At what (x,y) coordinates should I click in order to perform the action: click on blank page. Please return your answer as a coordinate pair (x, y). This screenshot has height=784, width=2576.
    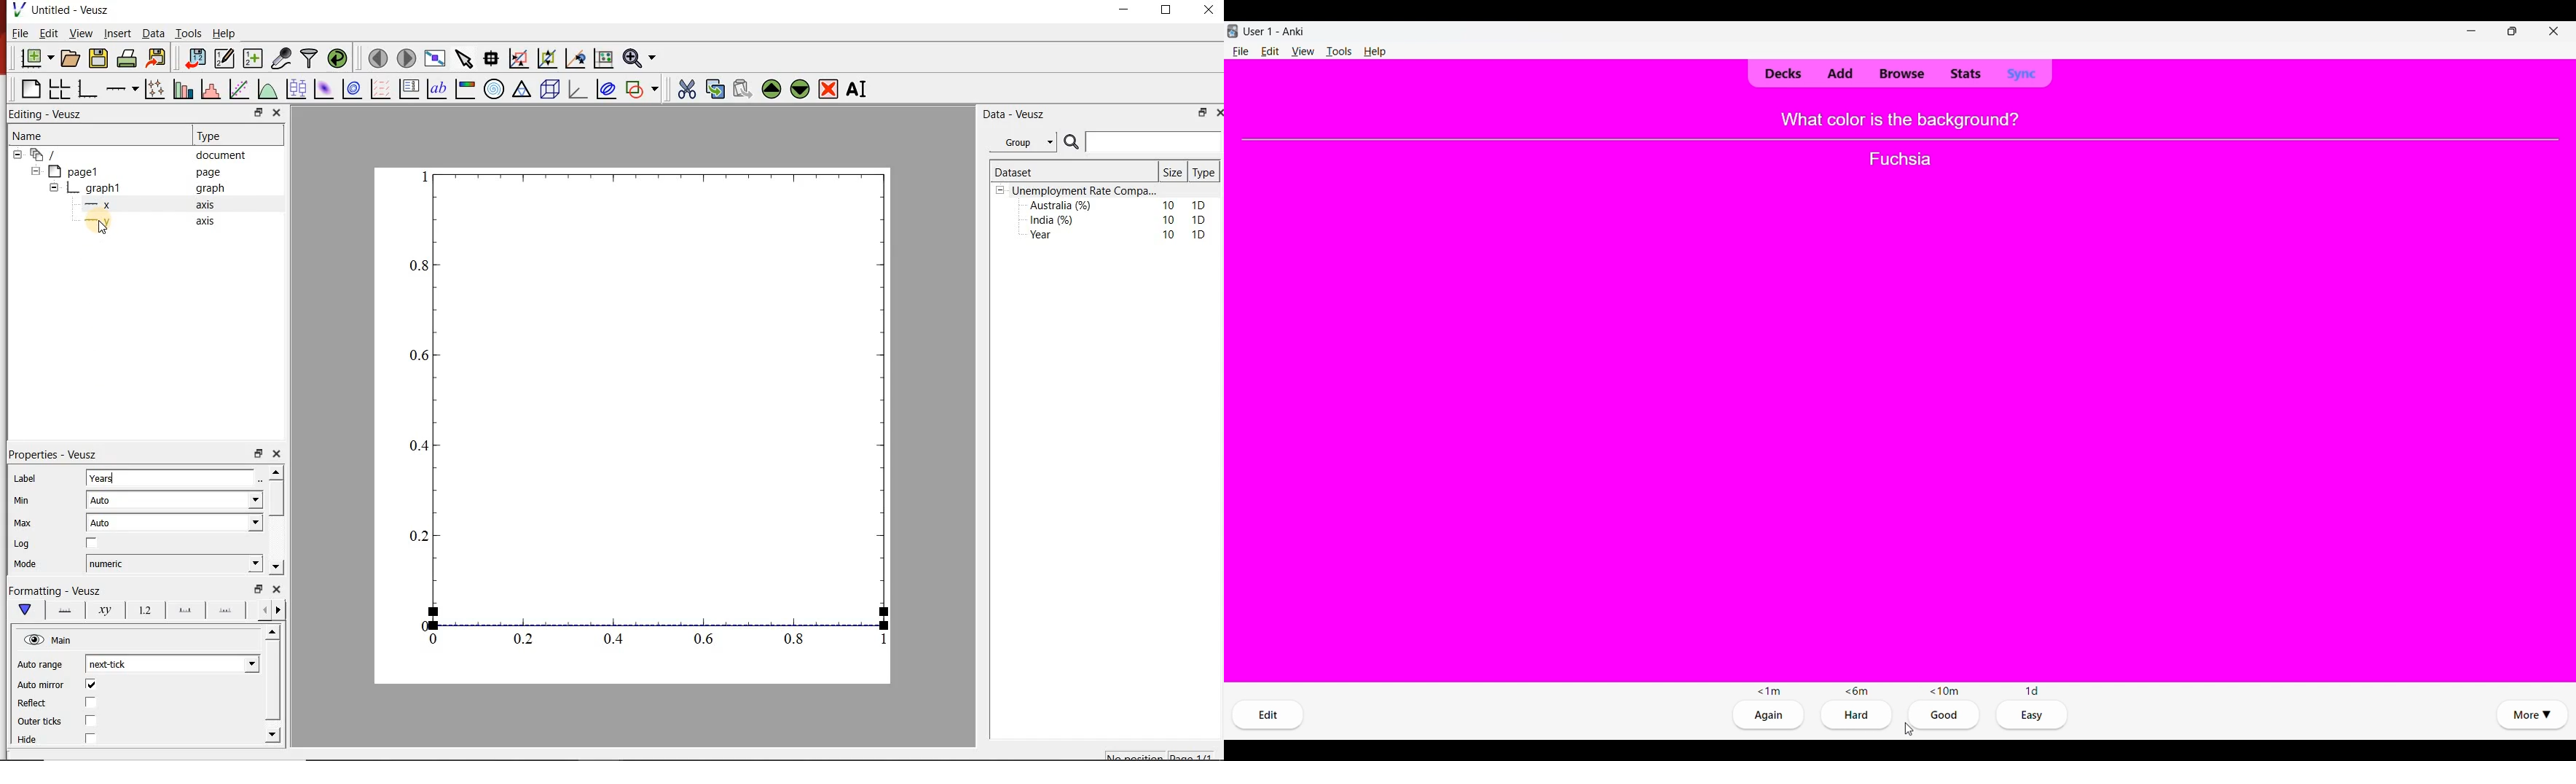
    Looking at the image, I should click on (30, 87).